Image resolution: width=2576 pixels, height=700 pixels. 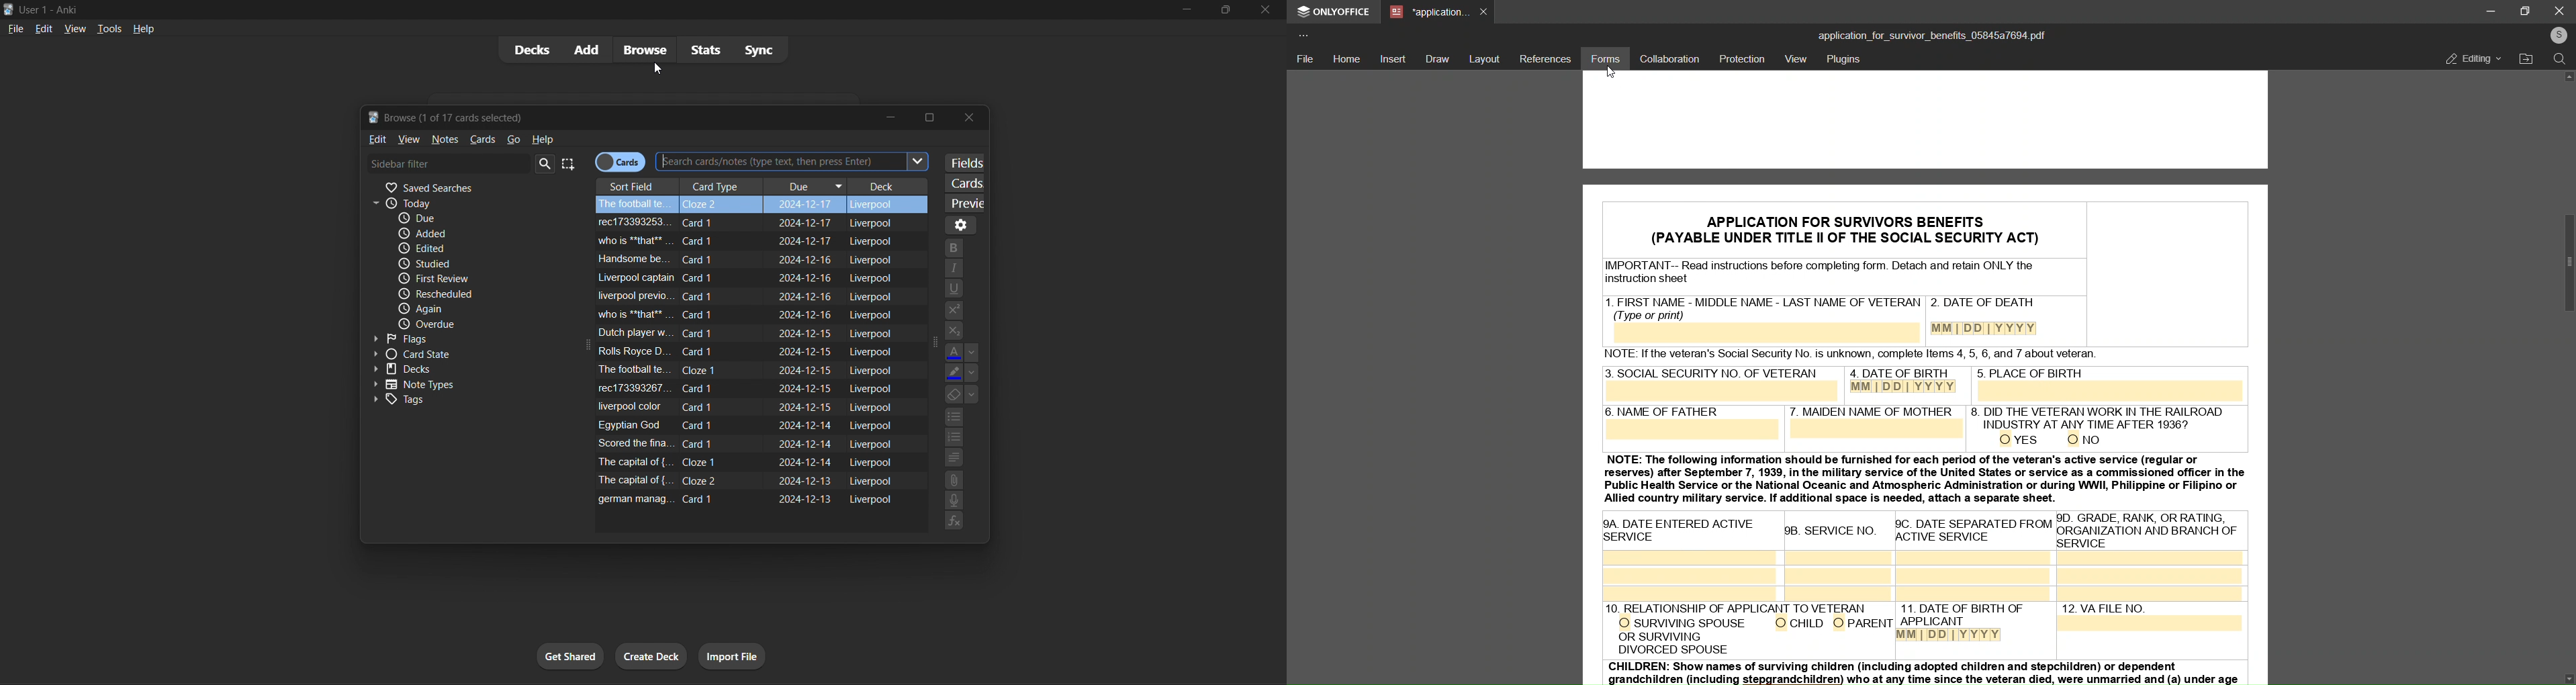 What do you see at coordinates (956, 519) in the screenshot?
I see `functions` at bounding box center [956, 519].